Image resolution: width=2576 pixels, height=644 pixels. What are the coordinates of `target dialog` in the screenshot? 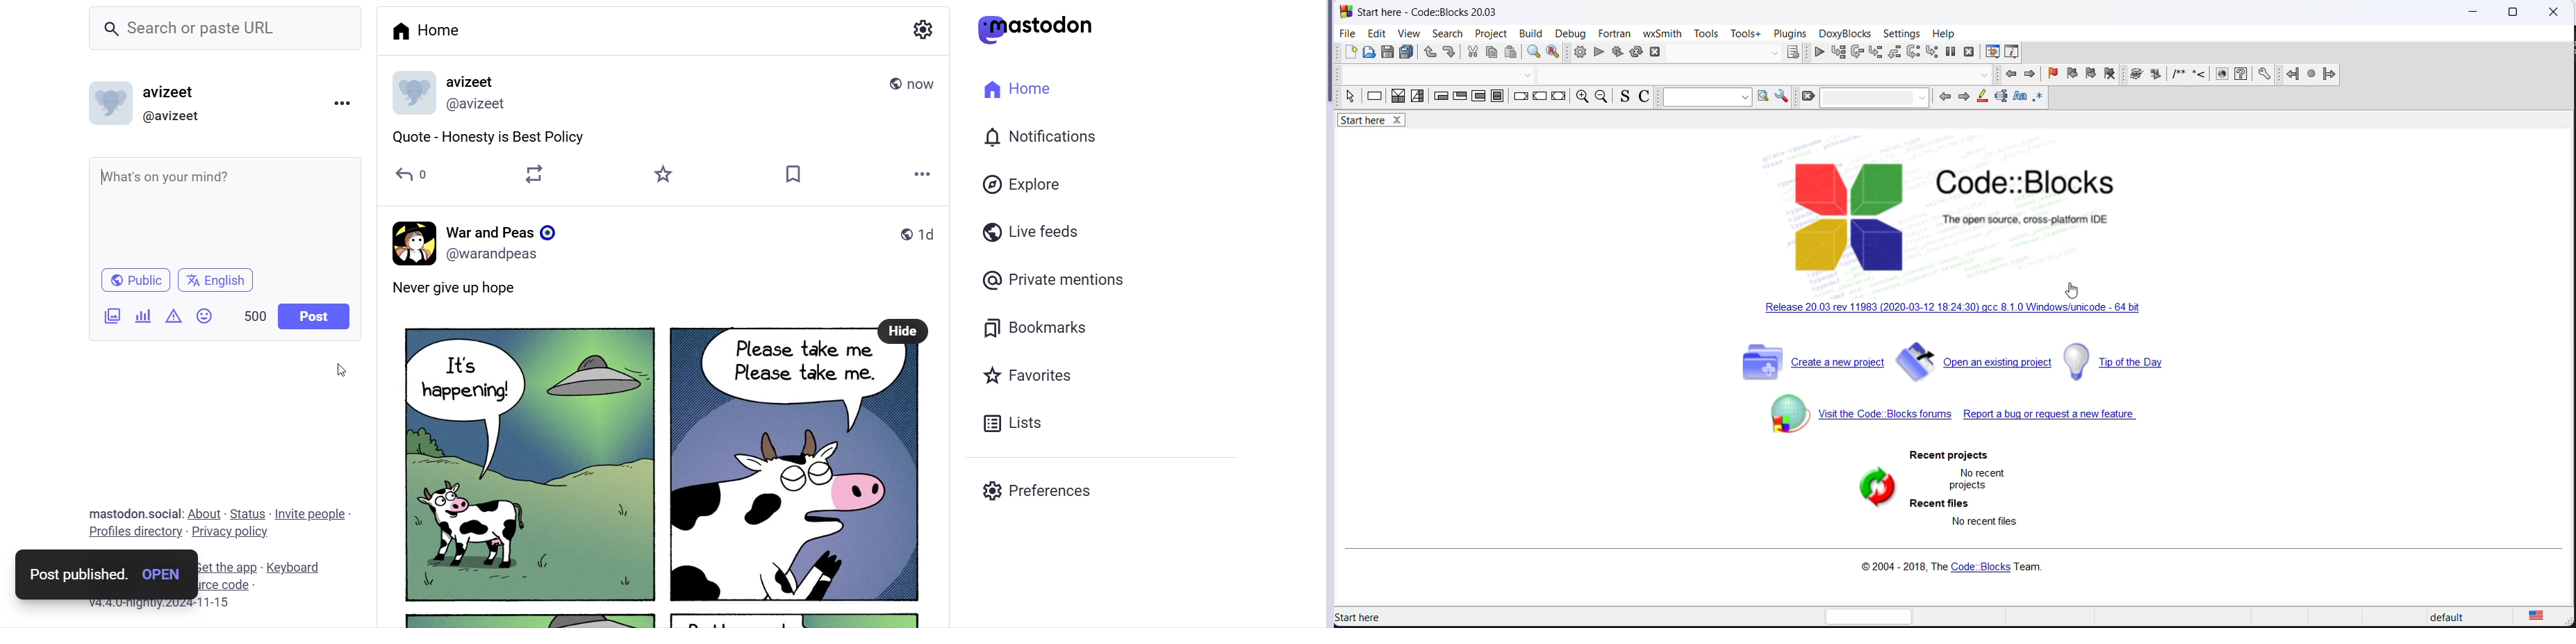 It's located at (1793, 52).